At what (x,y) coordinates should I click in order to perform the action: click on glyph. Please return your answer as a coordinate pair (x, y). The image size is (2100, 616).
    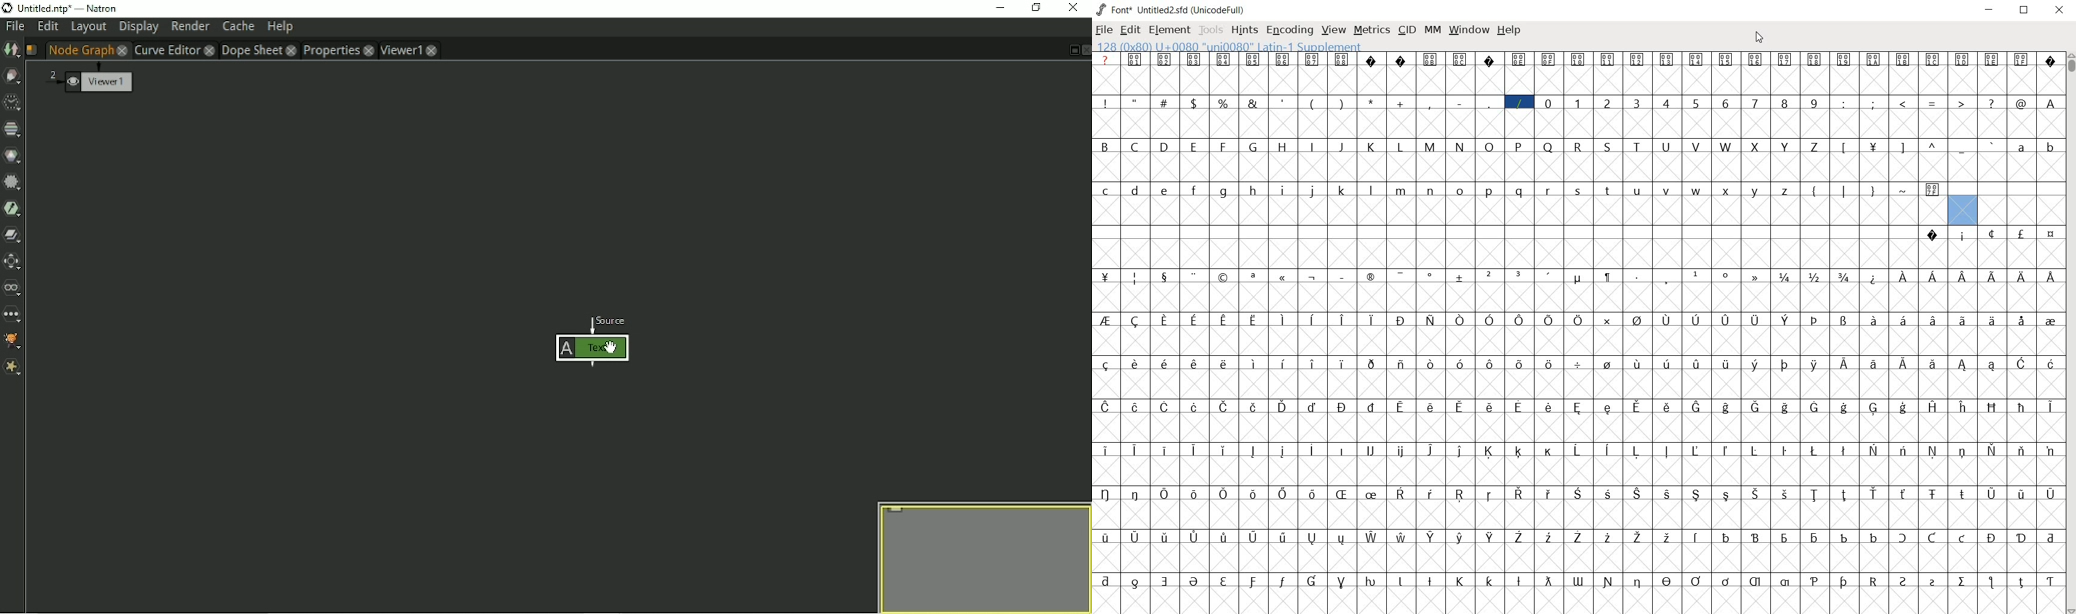
    Looking at the image, I should click on (1815, 103).